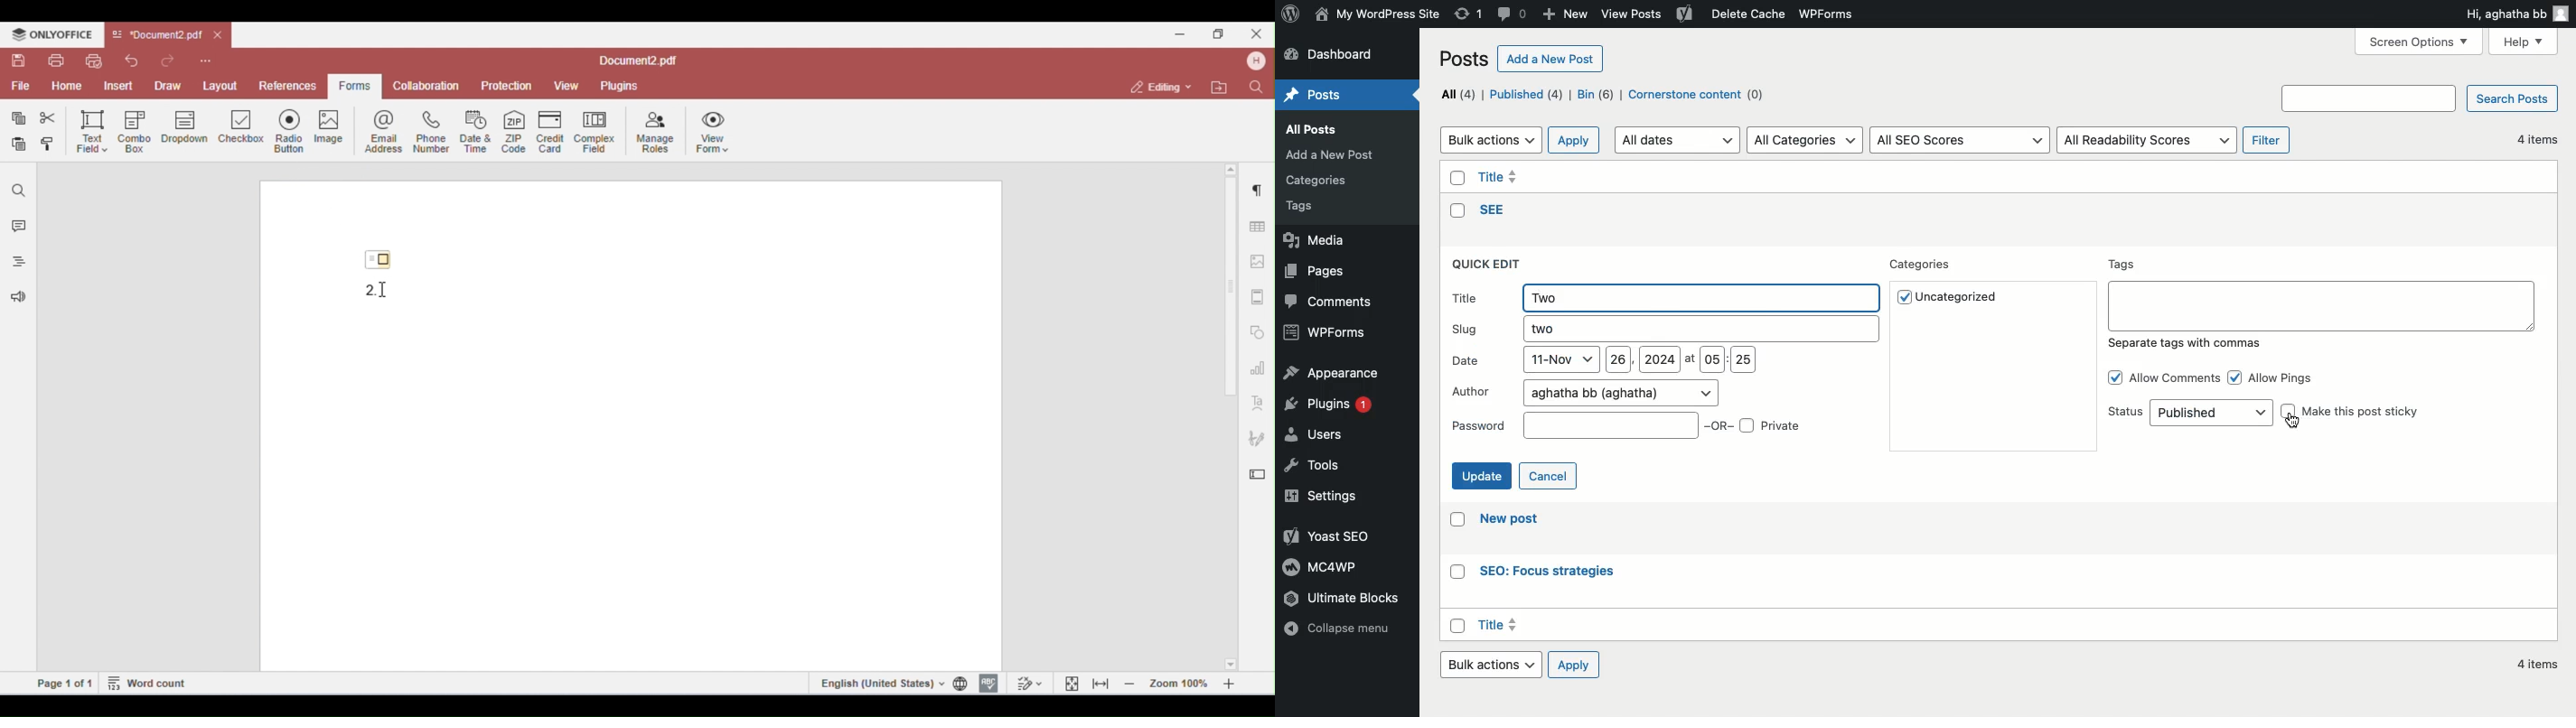 This screenshot has height=728, width=2576. I want to click on Yoast SEO, so click(1325, 535).